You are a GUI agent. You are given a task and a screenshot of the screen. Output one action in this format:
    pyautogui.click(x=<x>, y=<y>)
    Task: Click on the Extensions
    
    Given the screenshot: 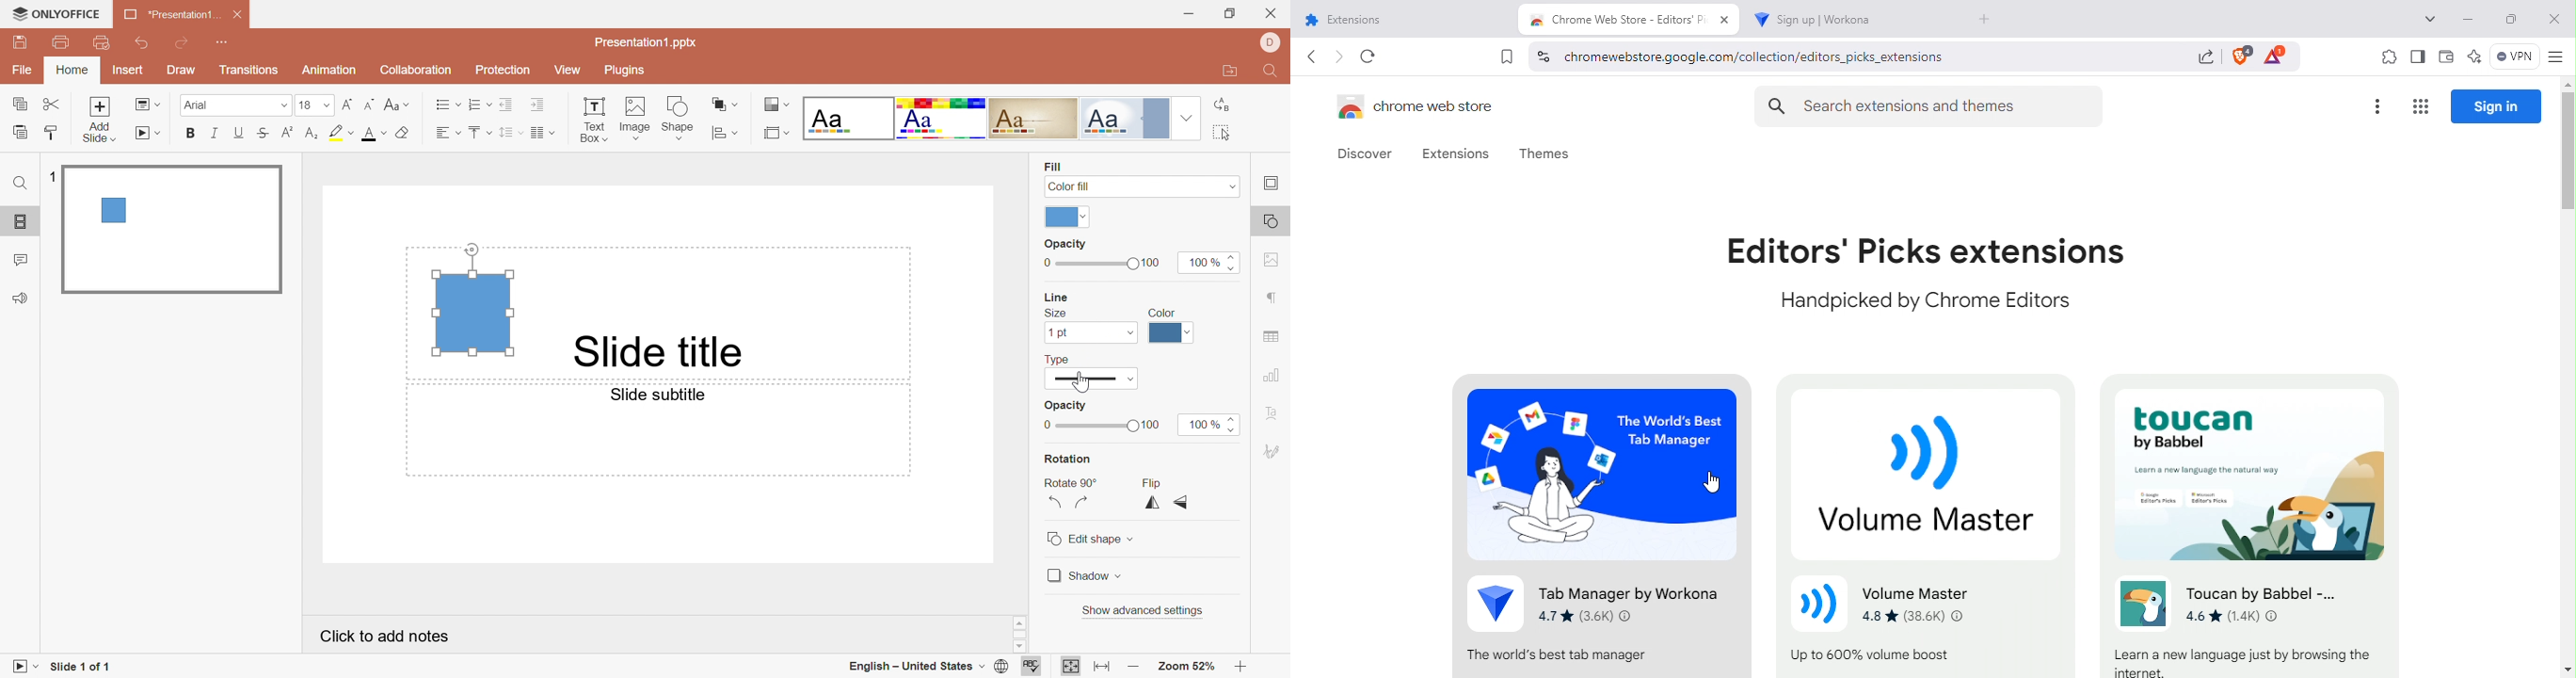 What is the action you would take?
    pyautogui.click(x=2385, y=57)
    